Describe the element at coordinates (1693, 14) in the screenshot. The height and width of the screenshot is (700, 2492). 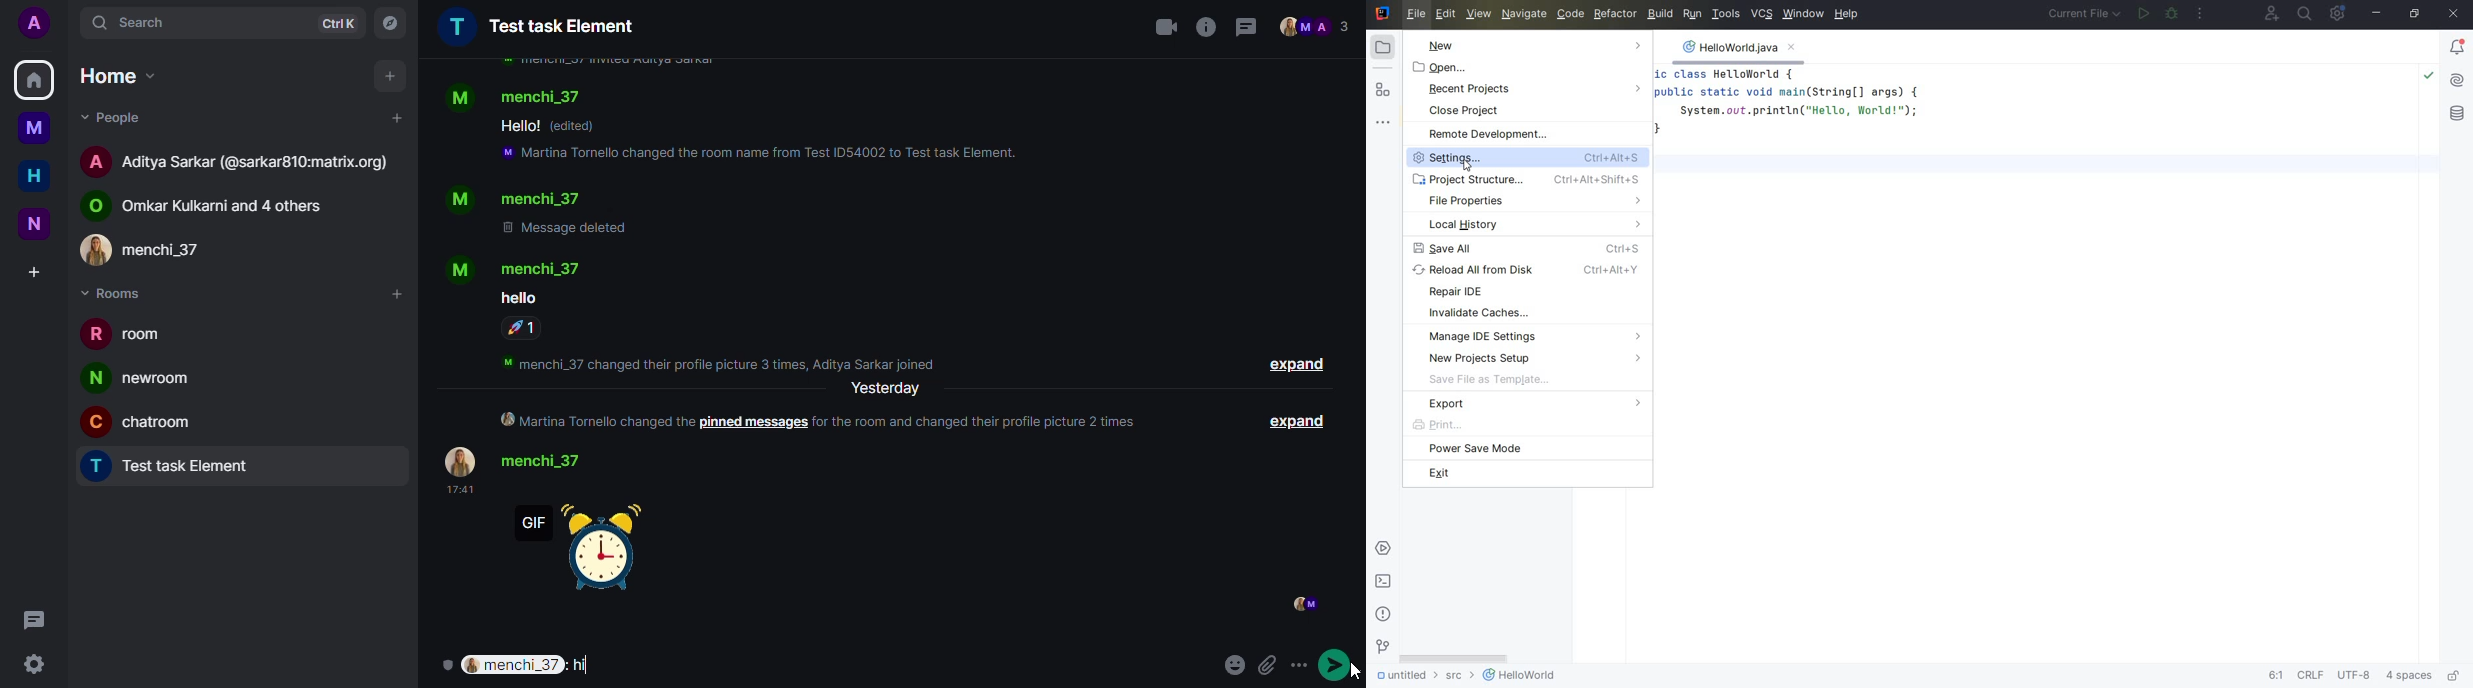
I see `RUN` at that location.